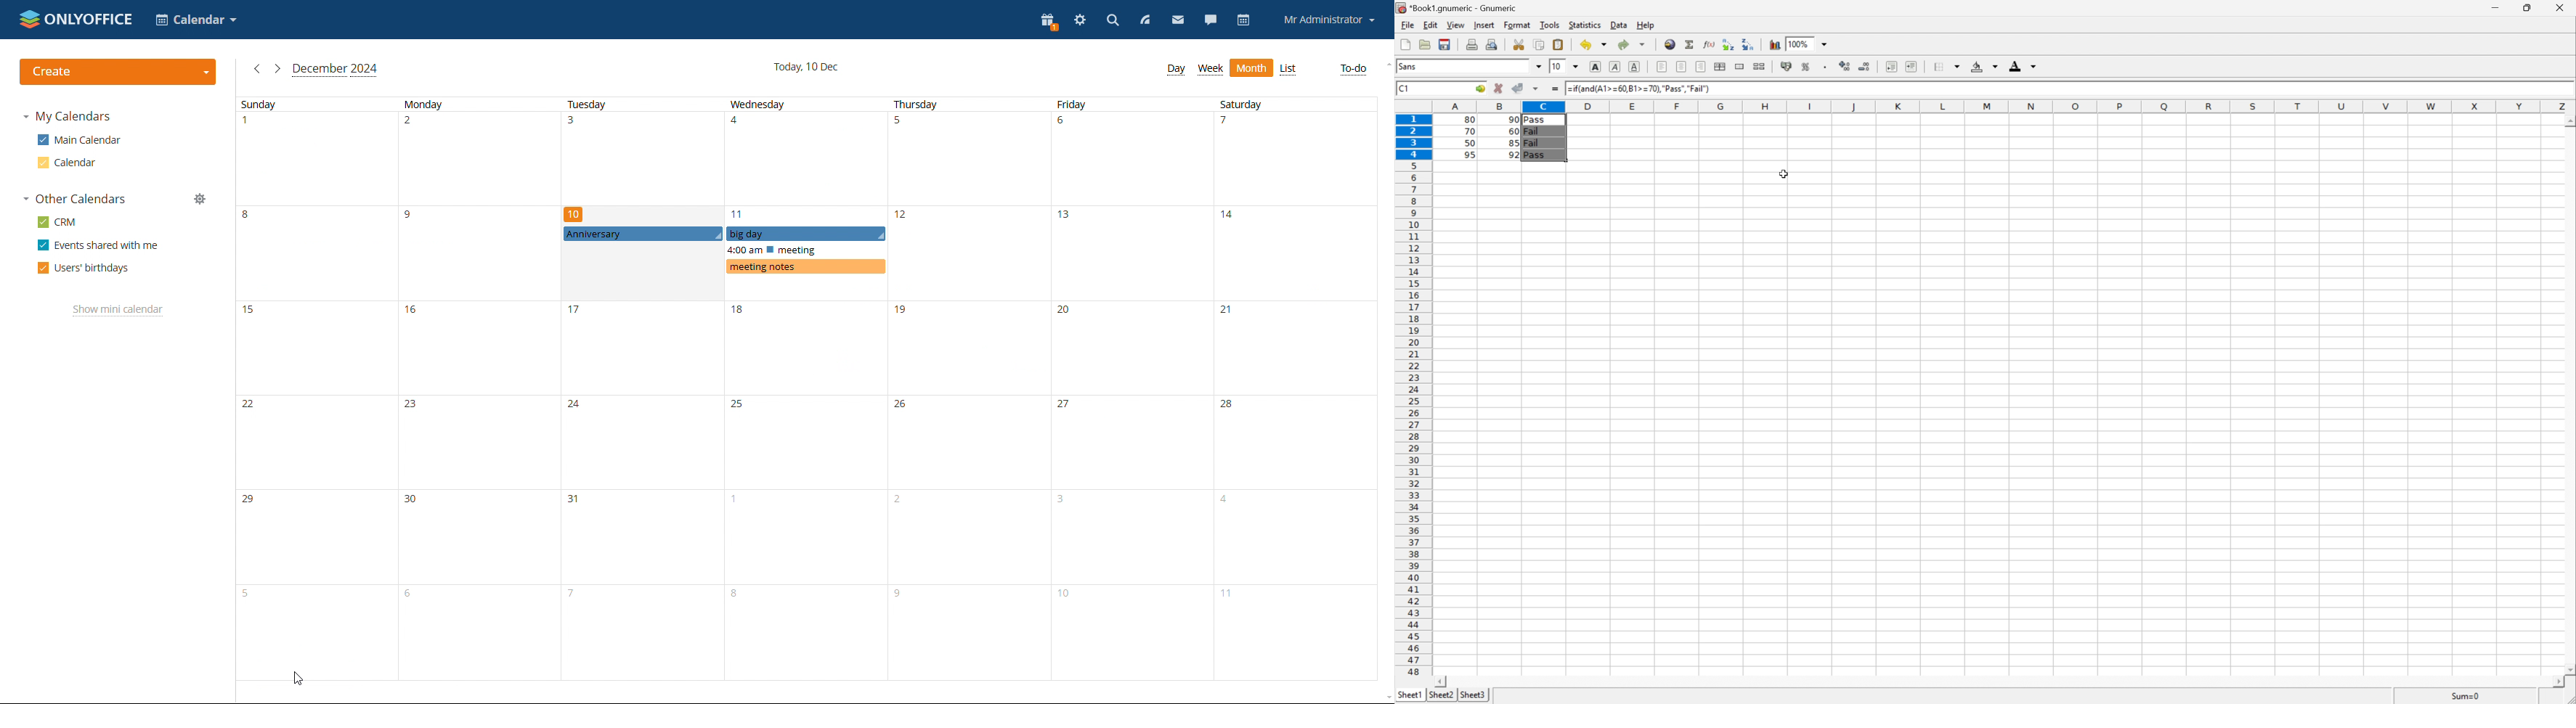 The height and width of the screenshot is (728, 2576). I want to click on current date, so click(806, 66).